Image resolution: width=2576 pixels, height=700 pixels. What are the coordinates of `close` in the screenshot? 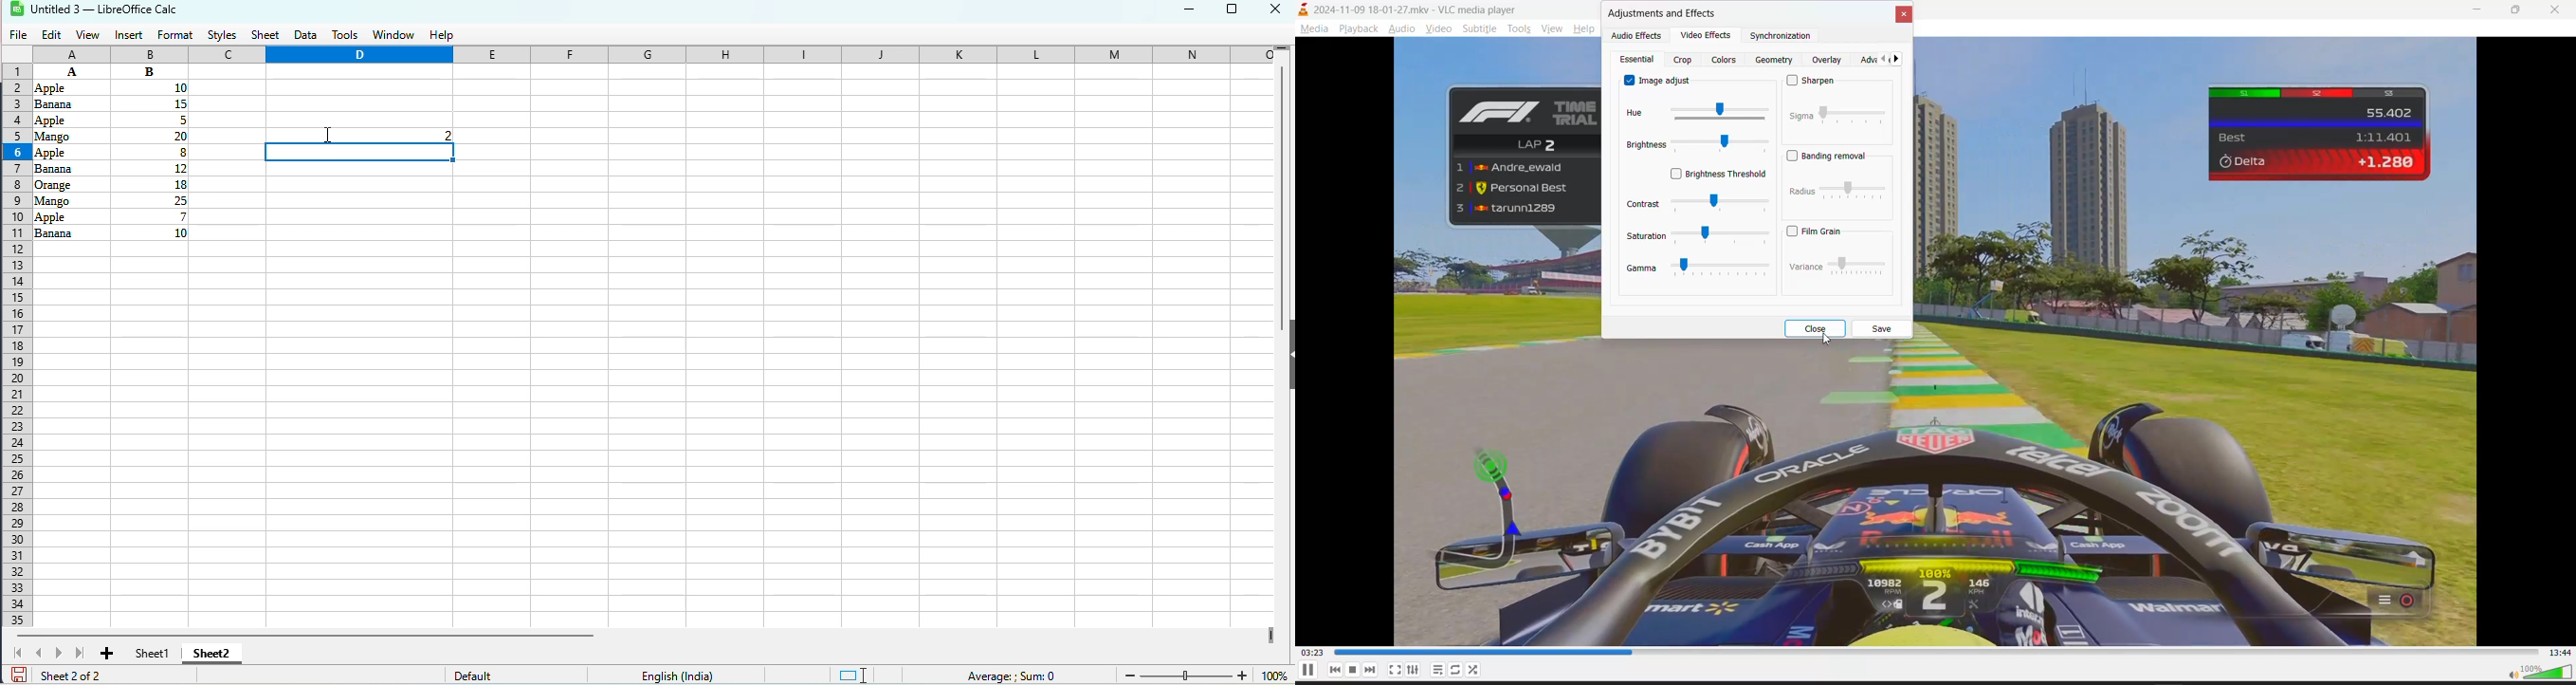 It's located at (1905, 15).